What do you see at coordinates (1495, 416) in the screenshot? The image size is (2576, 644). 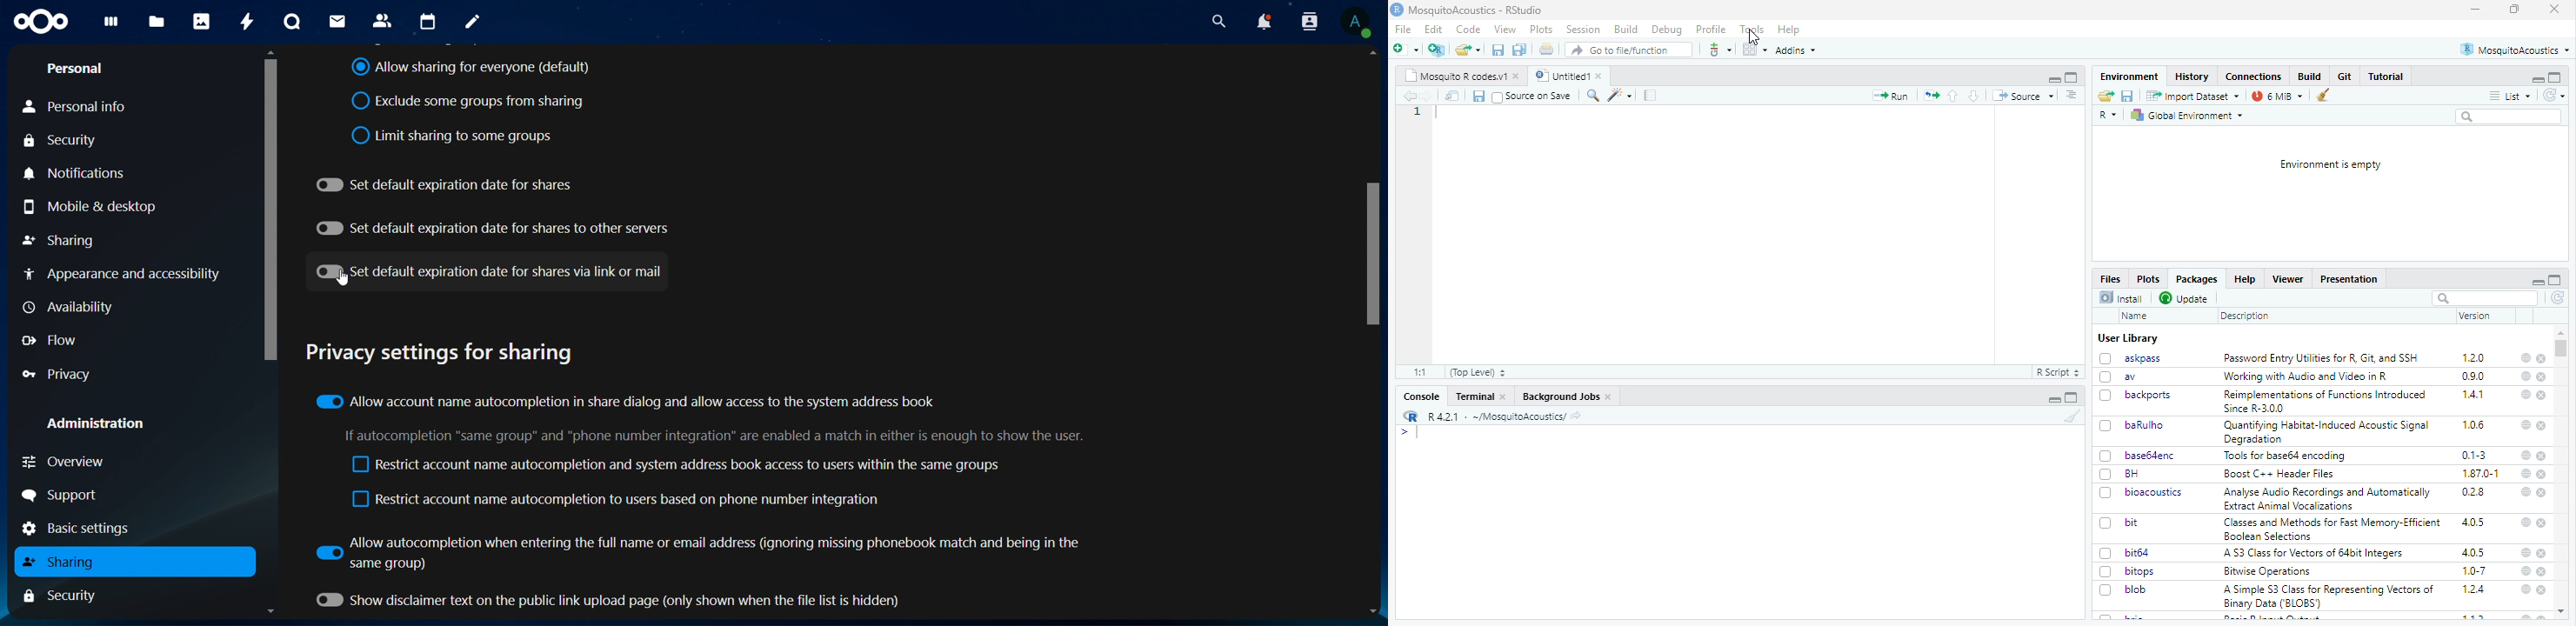 I see `R42.1 - ~/MosquitoAcoustics/` at bounding box center [1495, 416].